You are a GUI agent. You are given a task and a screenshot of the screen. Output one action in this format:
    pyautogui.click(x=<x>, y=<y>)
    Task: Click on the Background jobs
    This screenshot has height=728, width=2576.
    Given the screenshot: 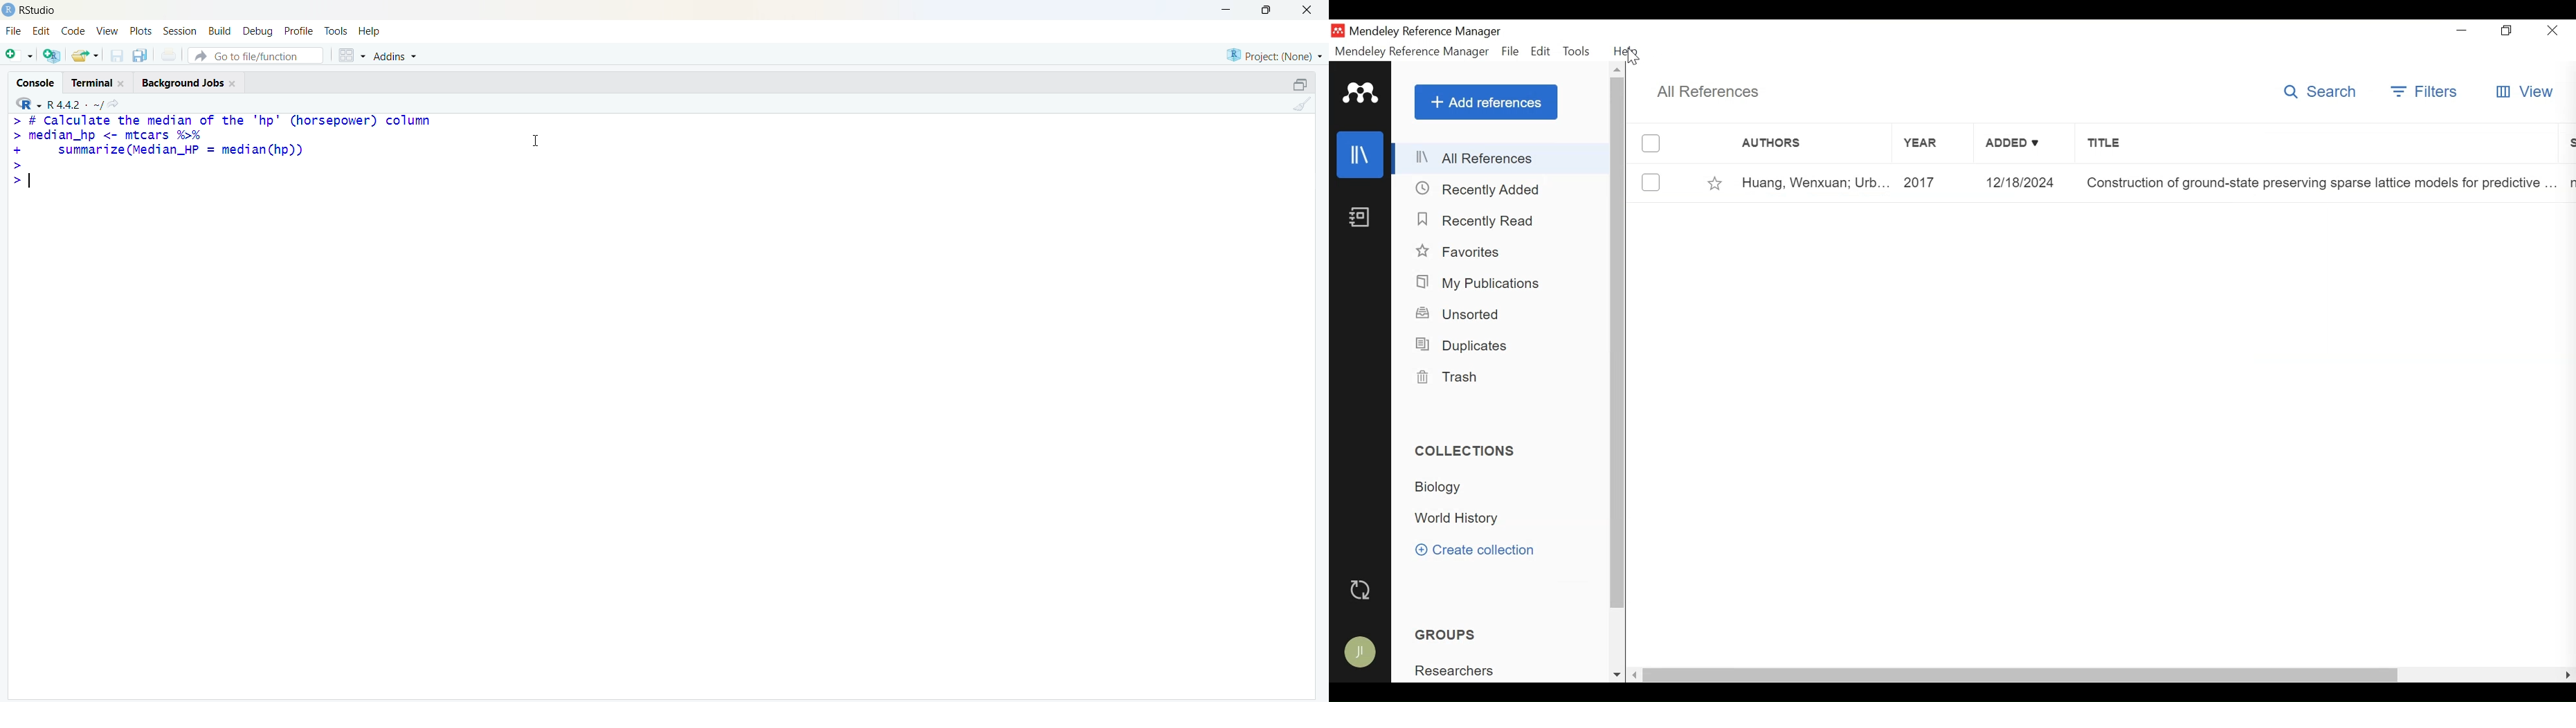 What is the action you would take?
    pyautogui.click(x=181, y=83)
    